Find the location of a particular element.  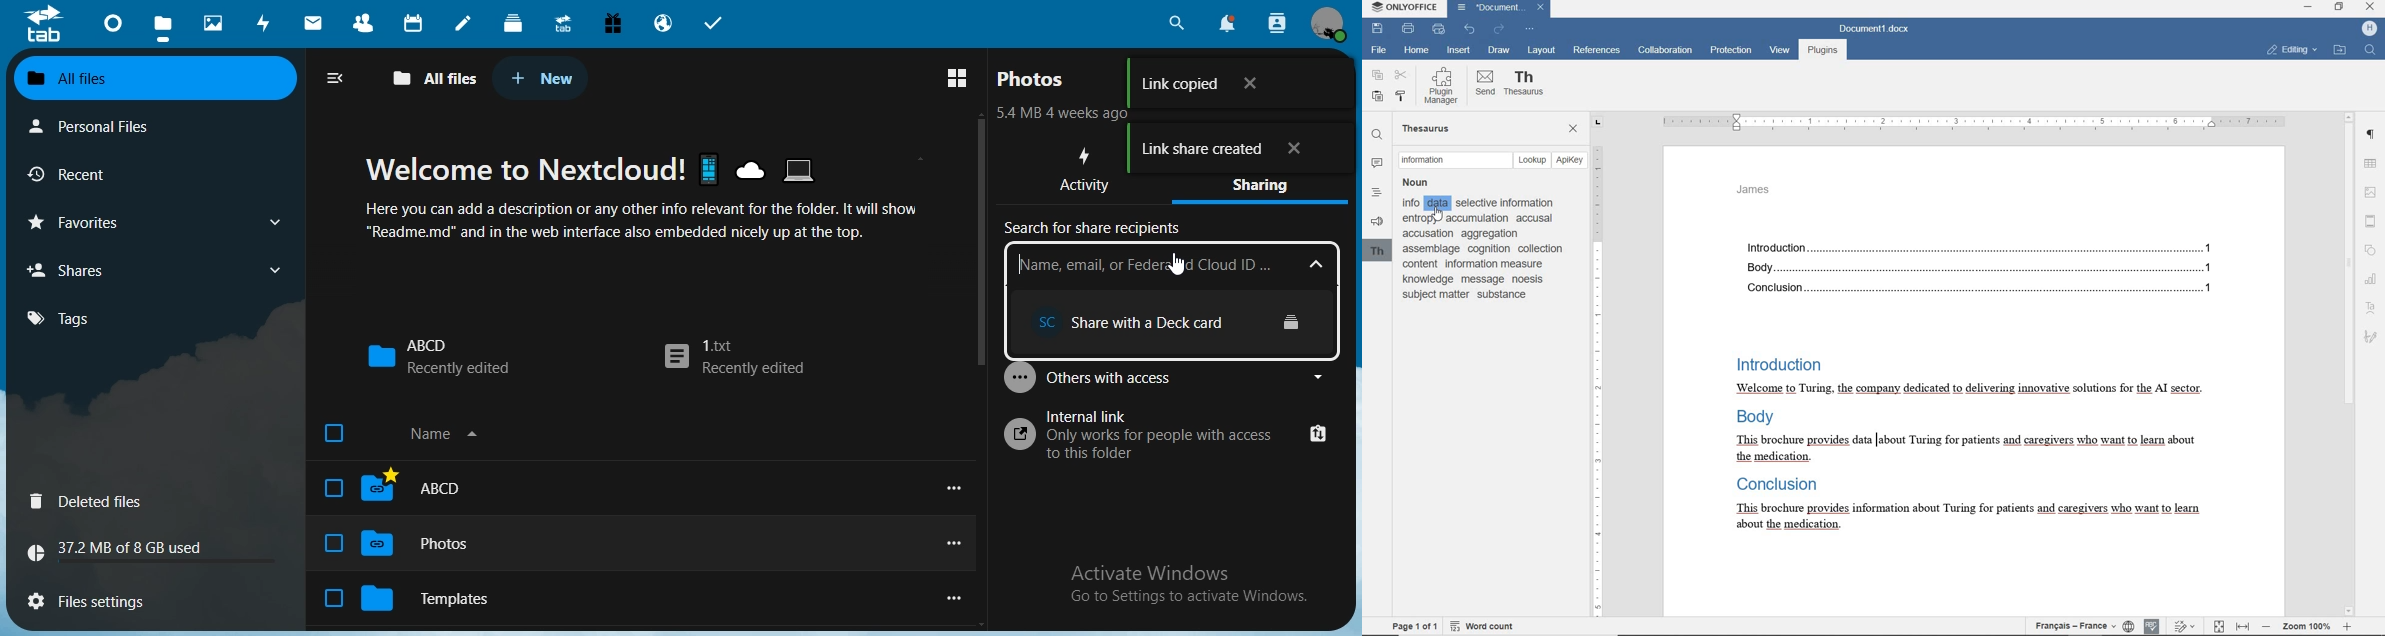

search is located at coordinates (1174, 24).